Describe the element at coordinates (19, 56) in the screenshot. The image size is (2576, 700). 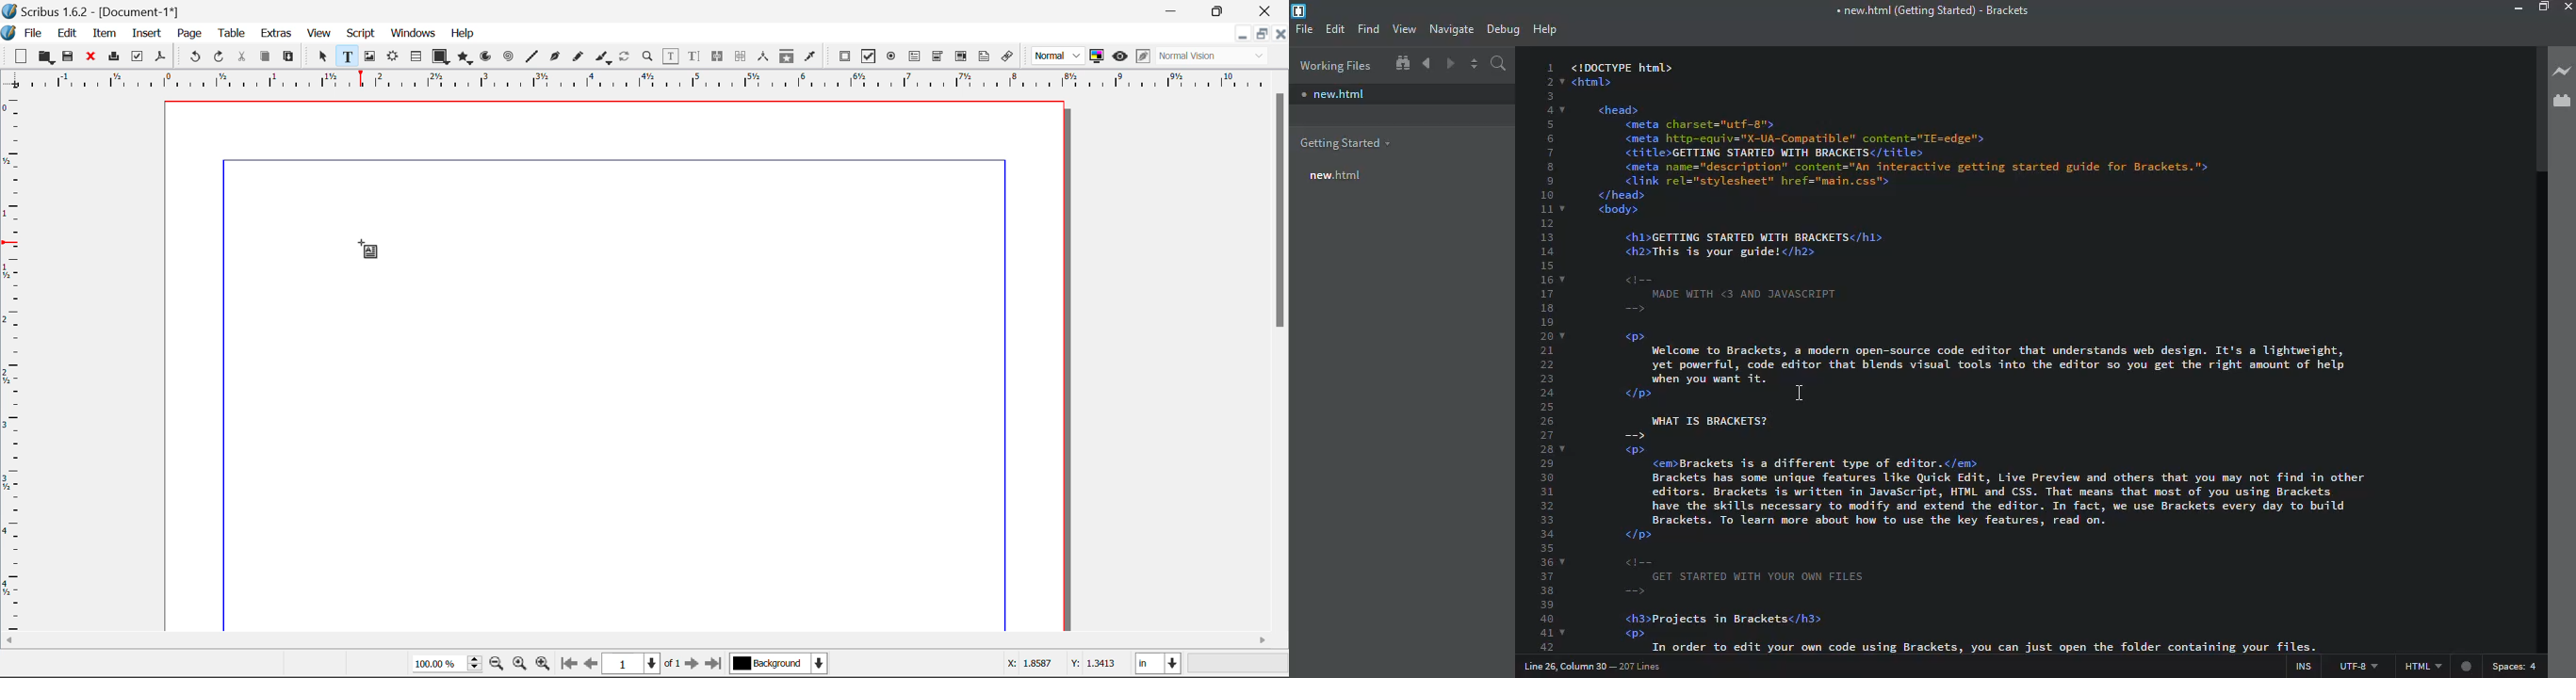
I see `New` at that location.